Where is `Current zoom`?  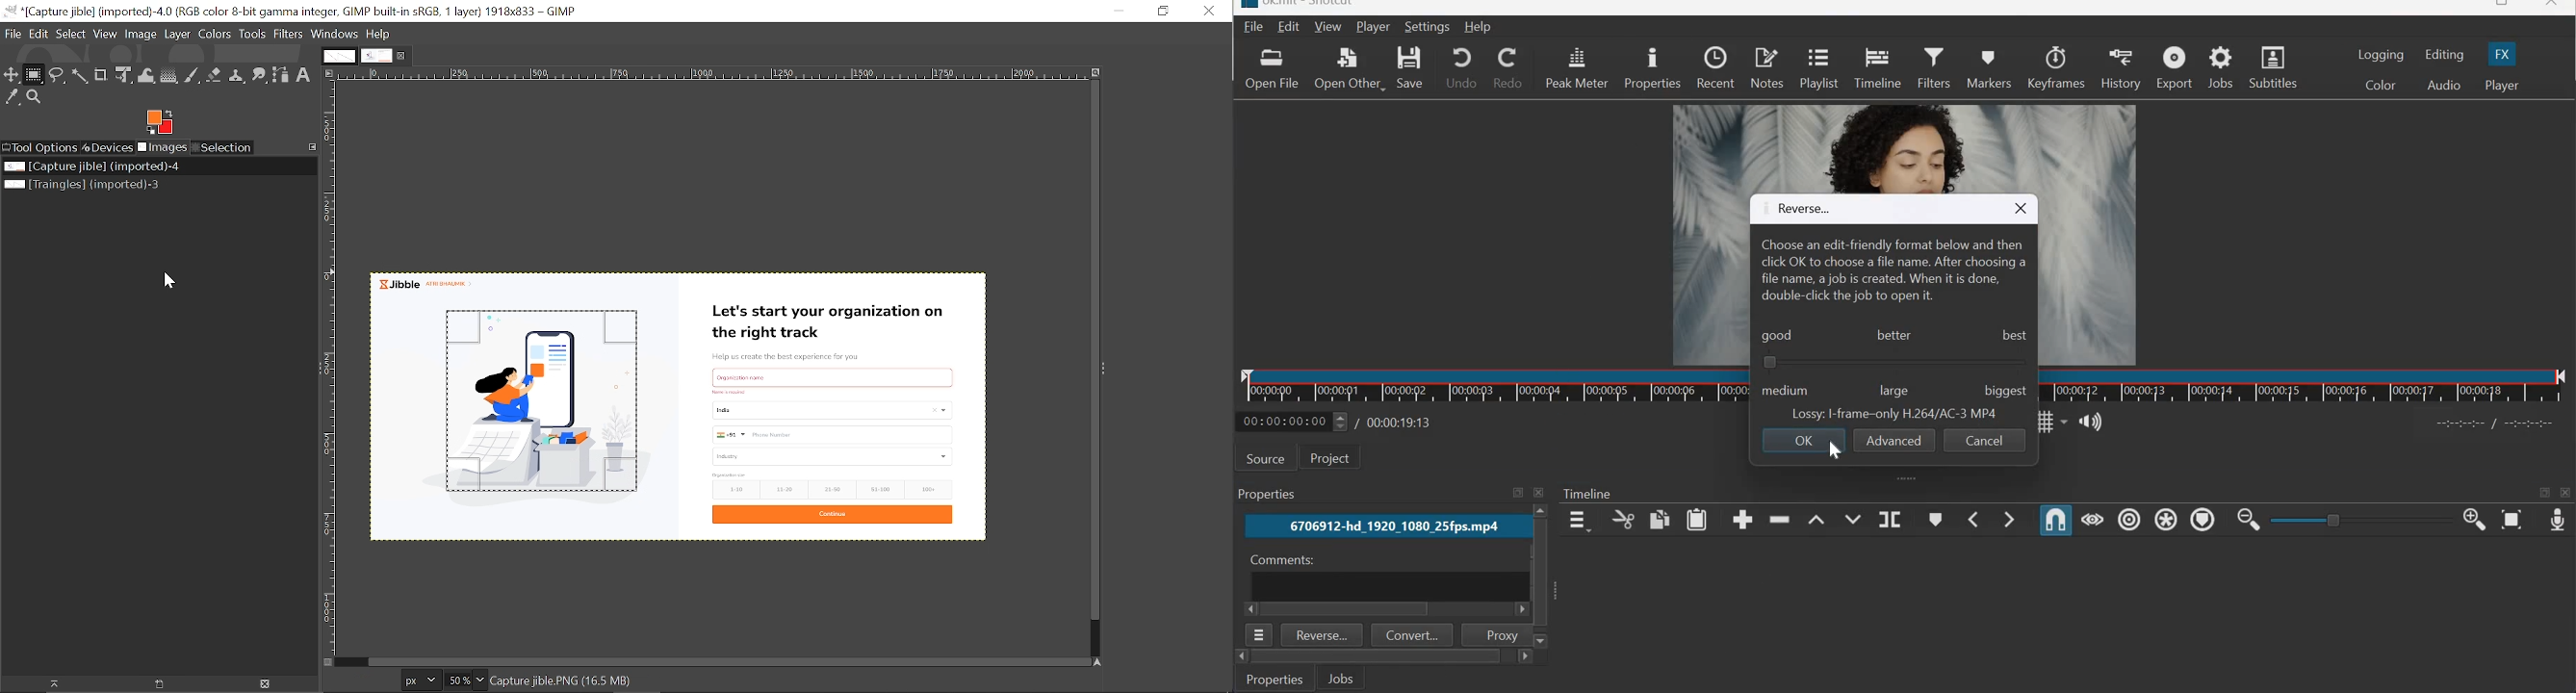
Current zoom is located at coordinates (459, 680).